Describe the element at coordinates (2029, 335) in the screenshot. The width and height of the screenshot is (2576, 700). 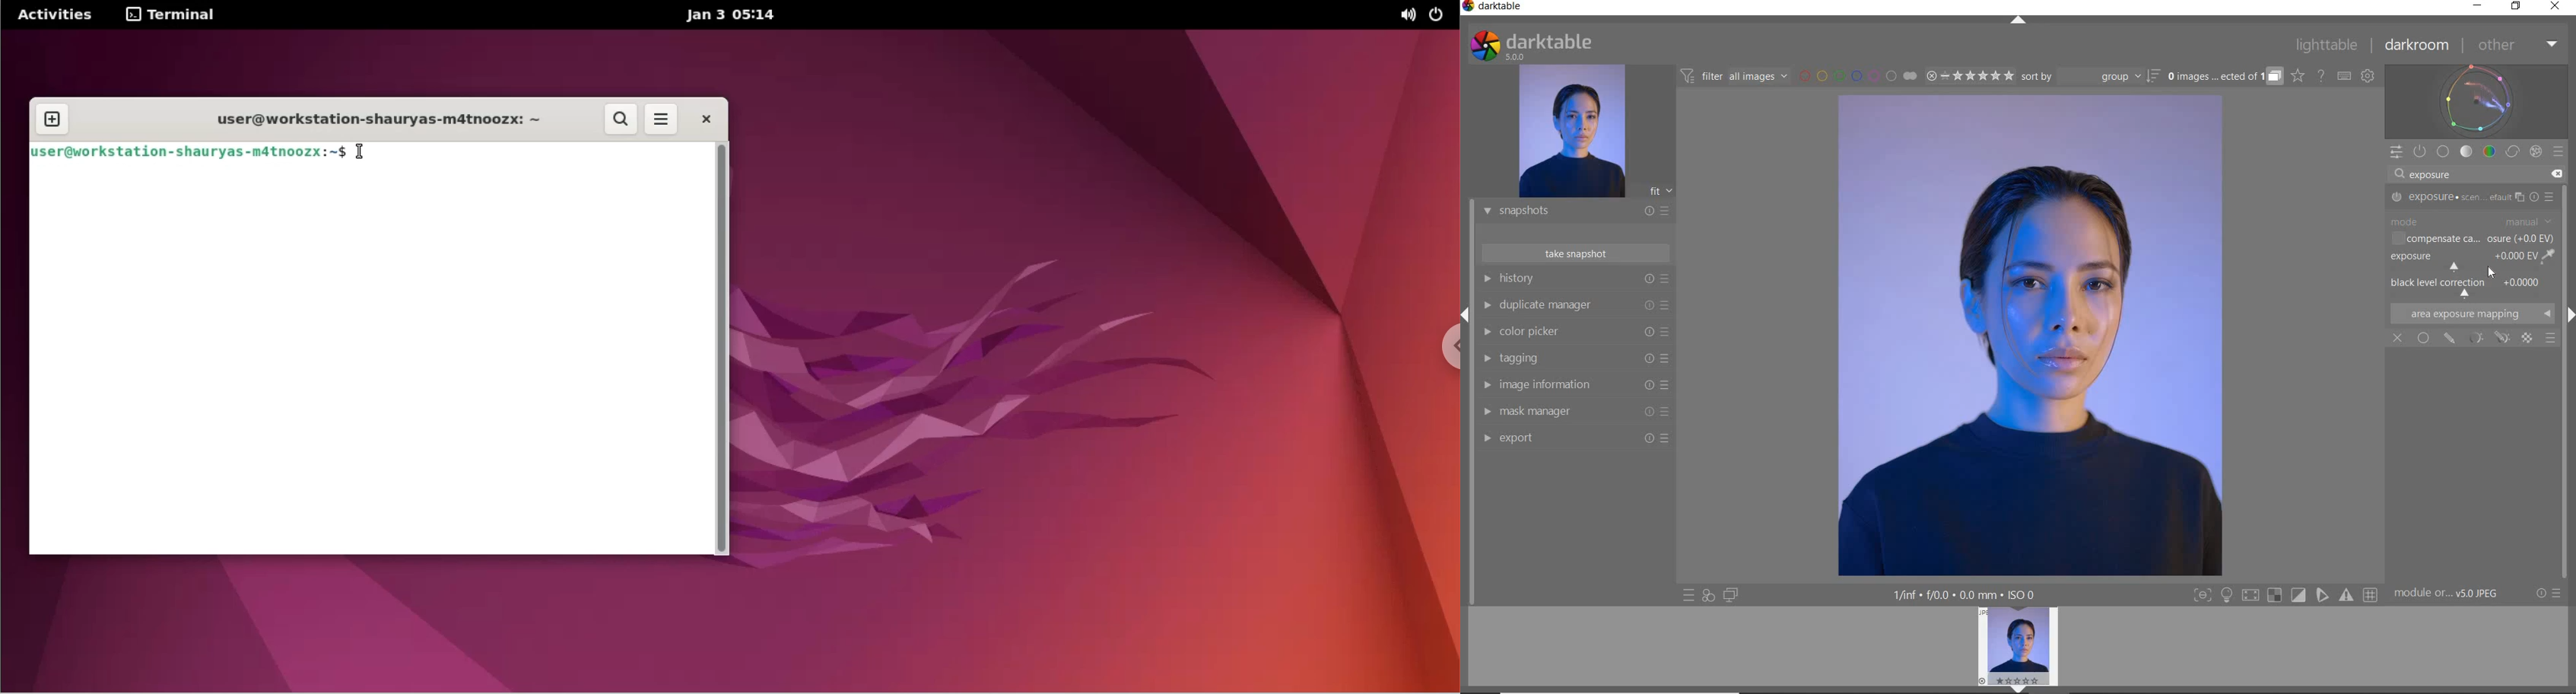
I see `SELECTED IMAGE` at that location.